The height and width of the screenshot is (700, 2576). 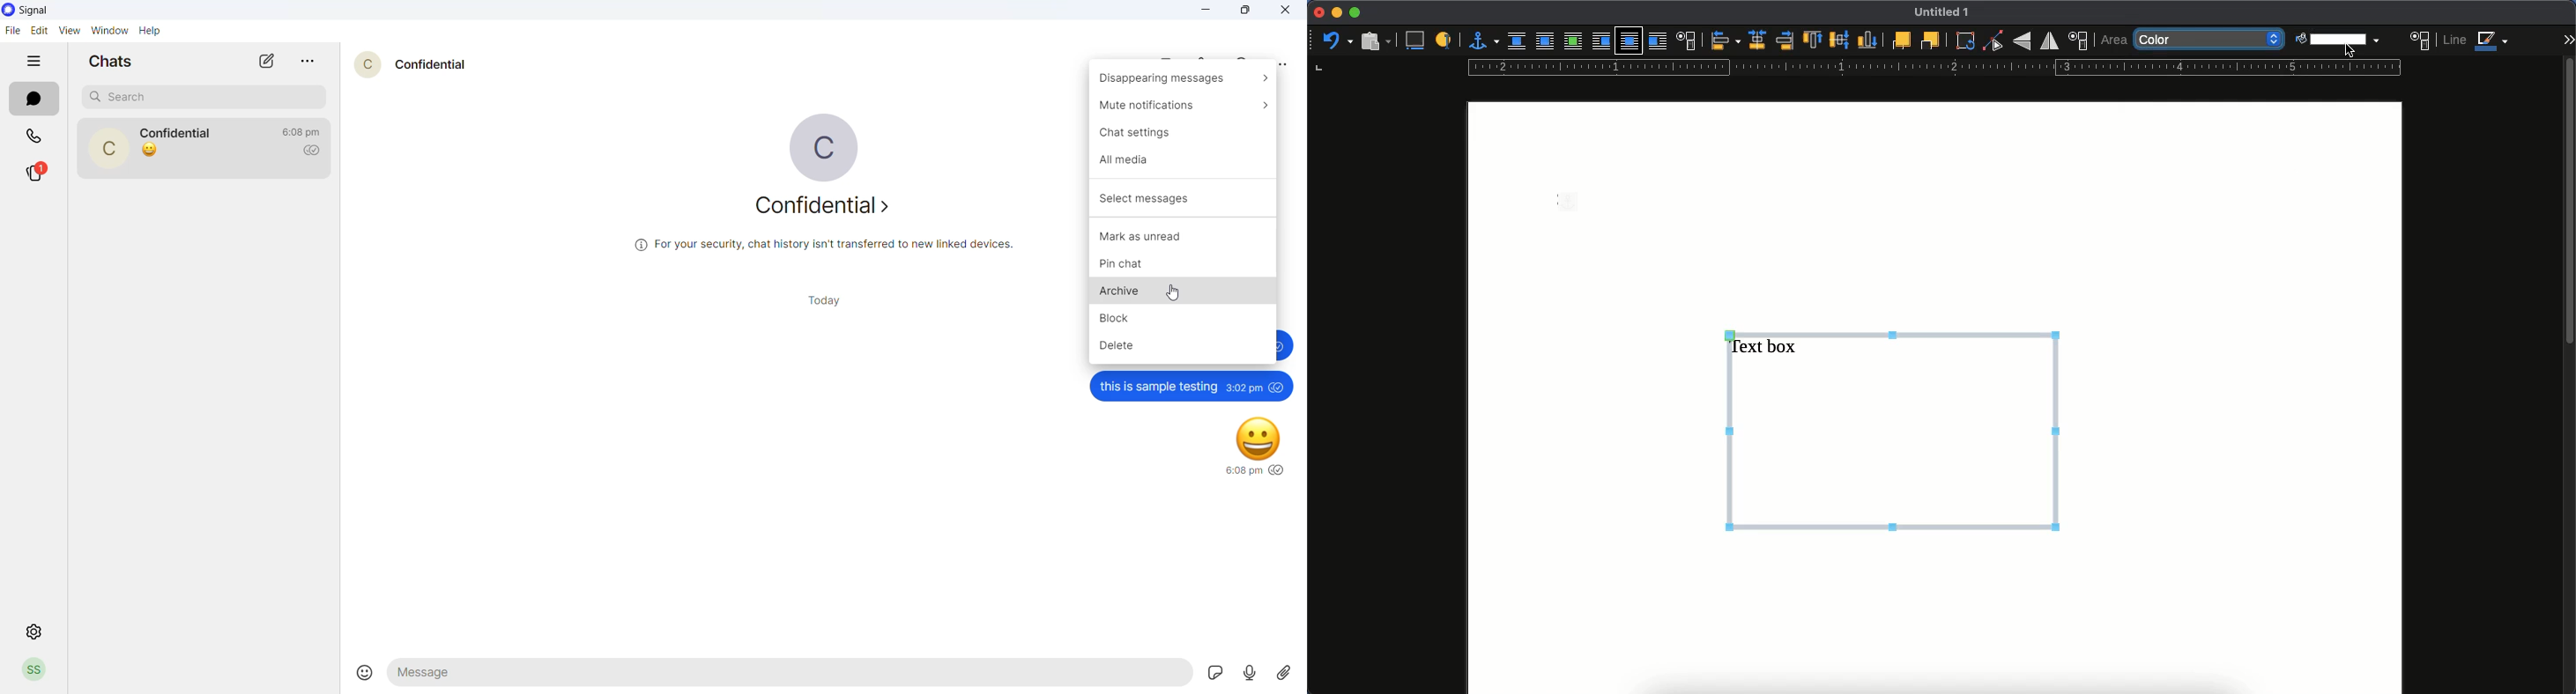 I want to click on hide, so click(x=33, y=59).